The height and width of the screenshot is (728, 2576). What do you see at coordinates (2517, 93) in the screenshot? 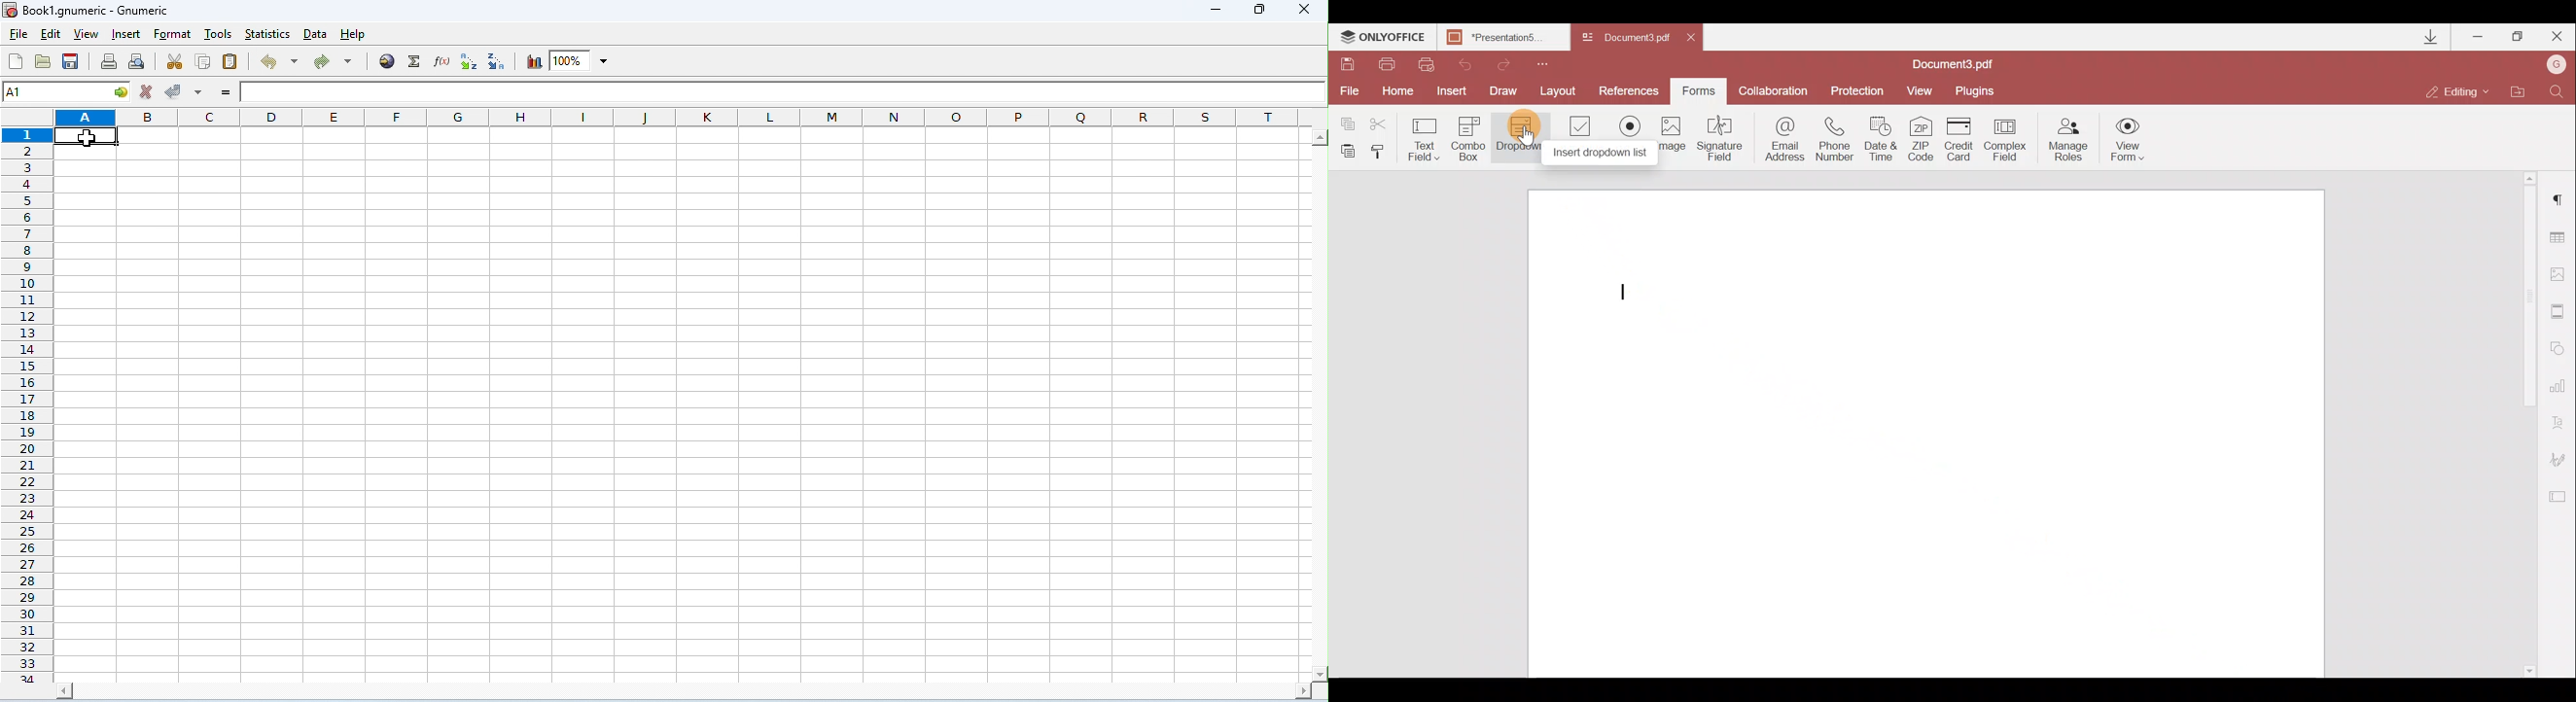
I see `Open file location` at bounding box center [2517, 93].